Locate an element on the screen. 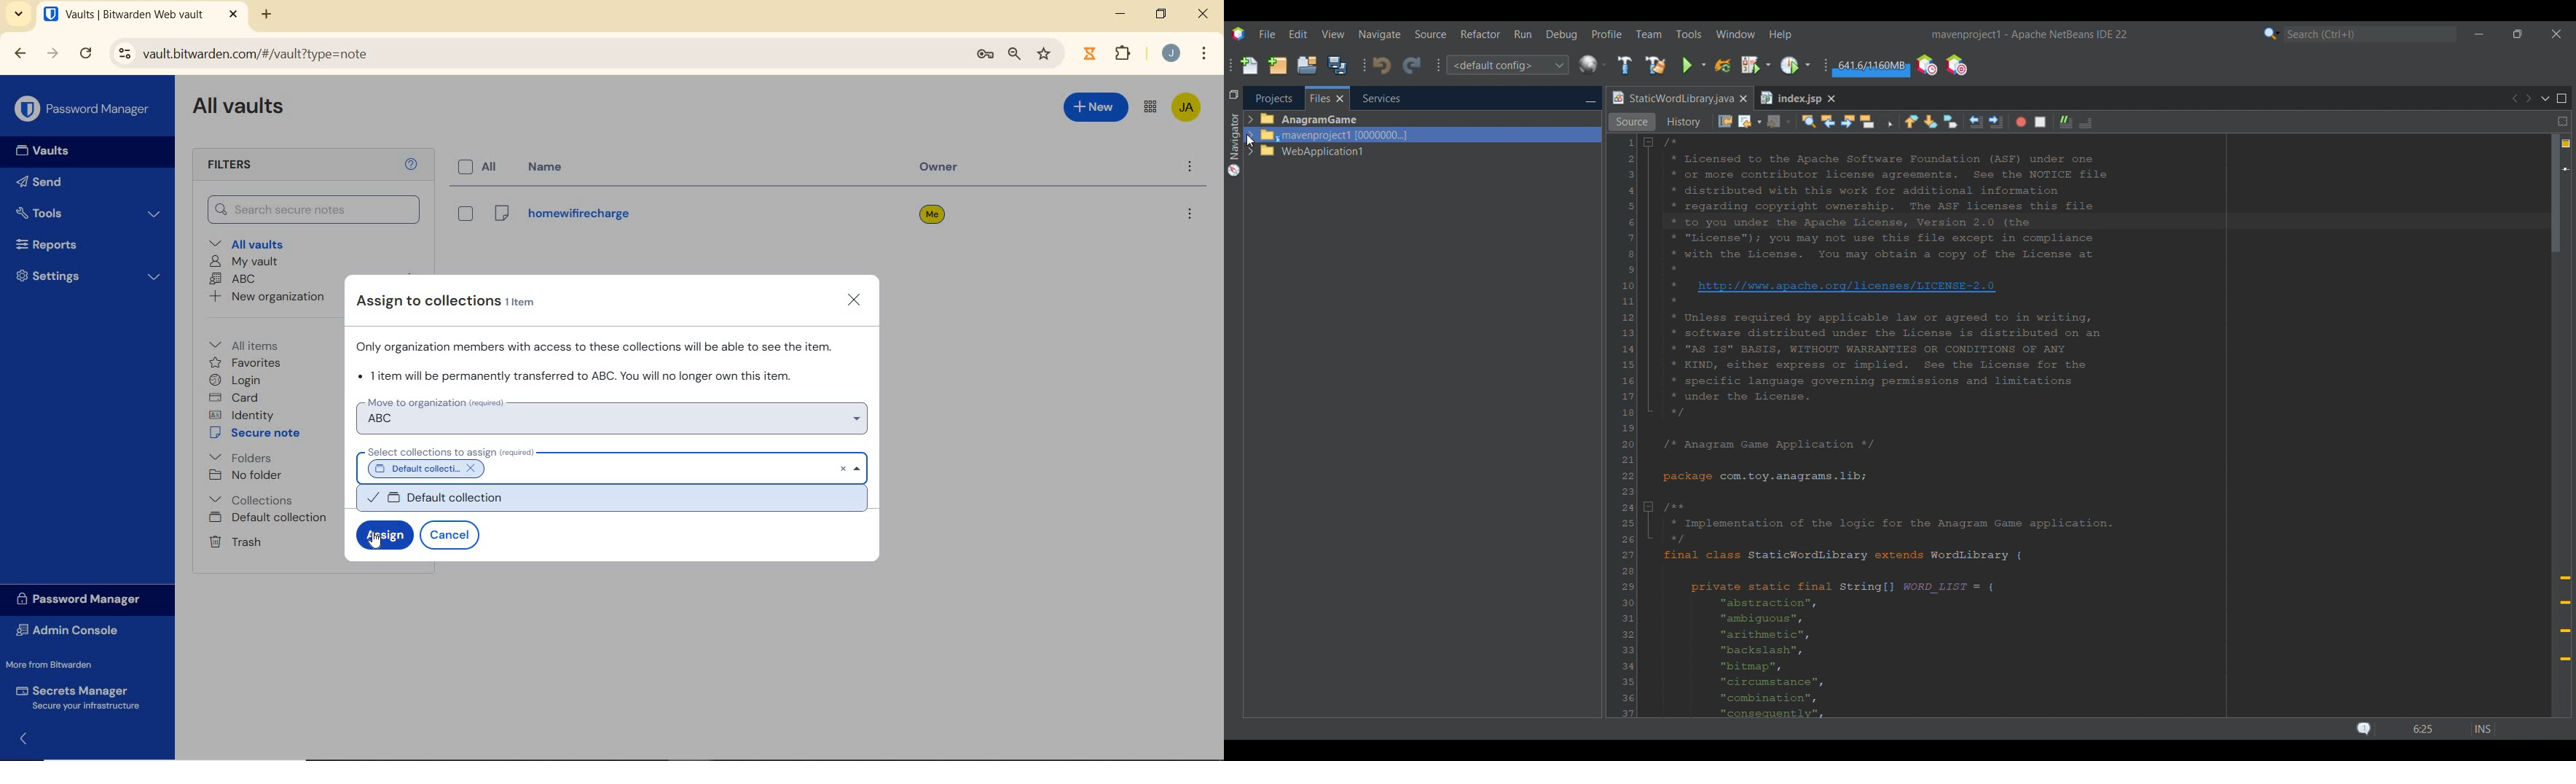  Account is located at coordinates (1170, 52).